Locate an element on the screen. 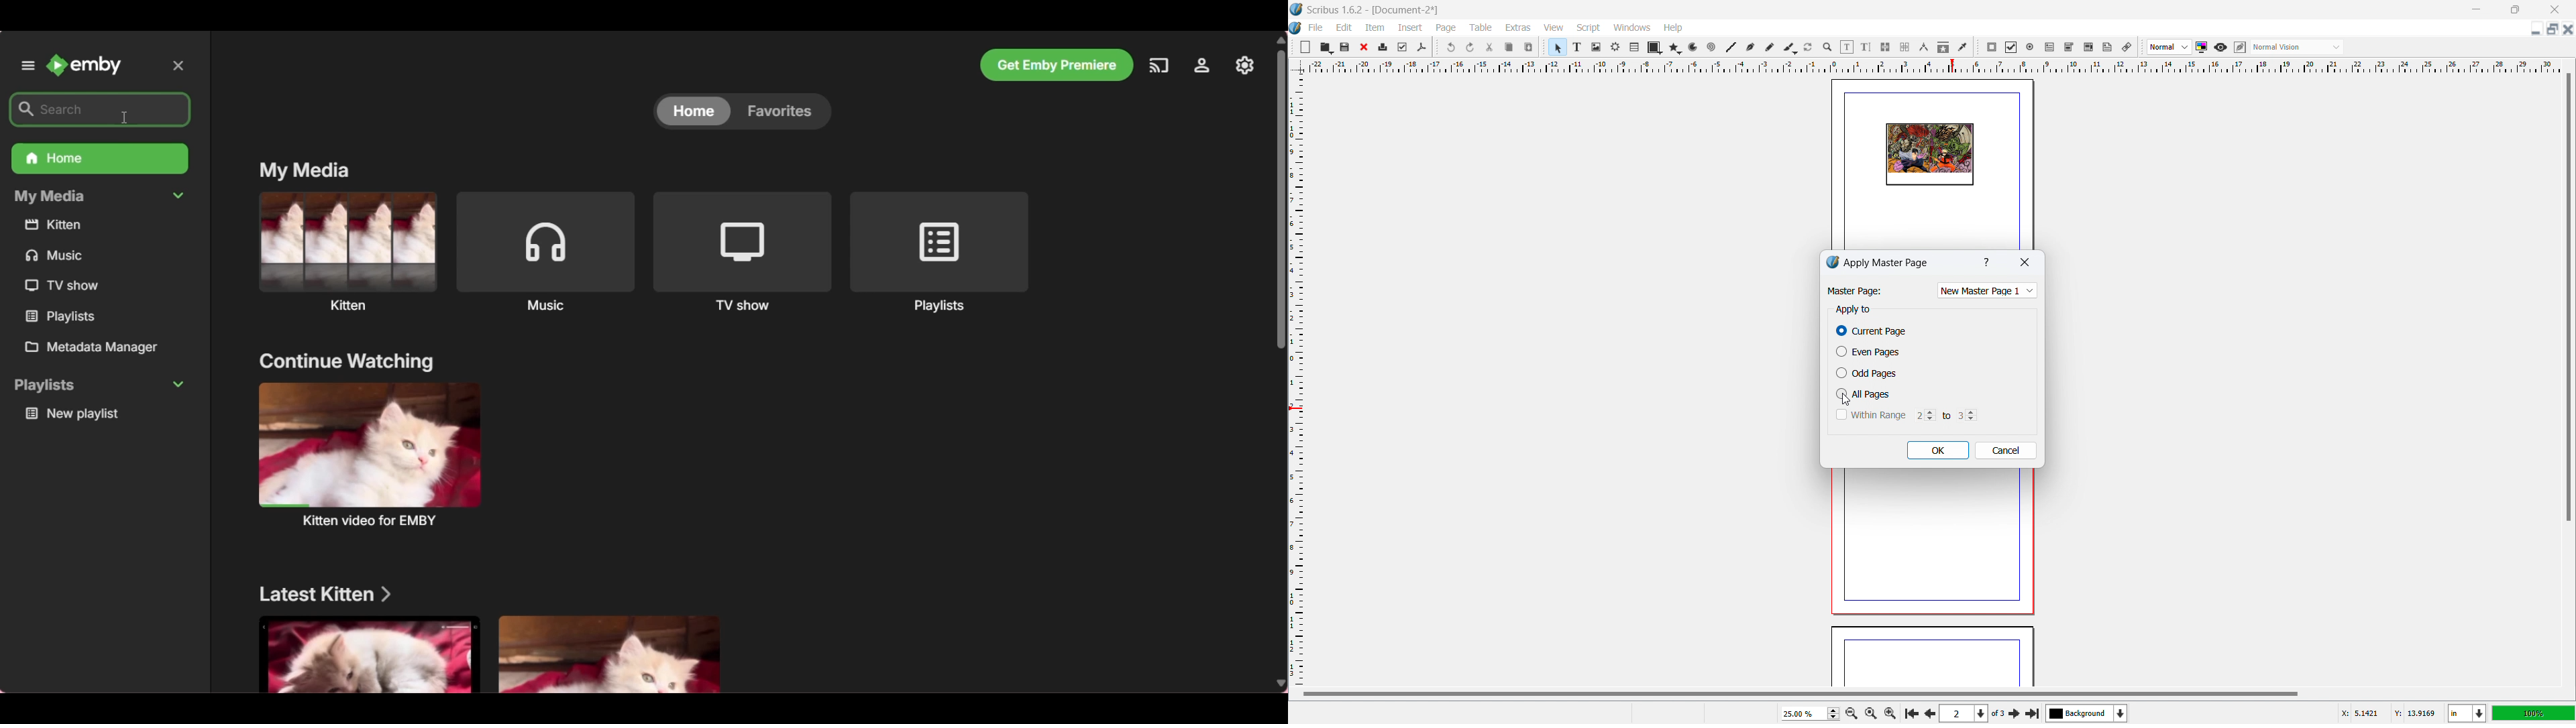 The width and height of the screenshot is (2576, 728). move toolbox is located at coordinates (1437, 46).